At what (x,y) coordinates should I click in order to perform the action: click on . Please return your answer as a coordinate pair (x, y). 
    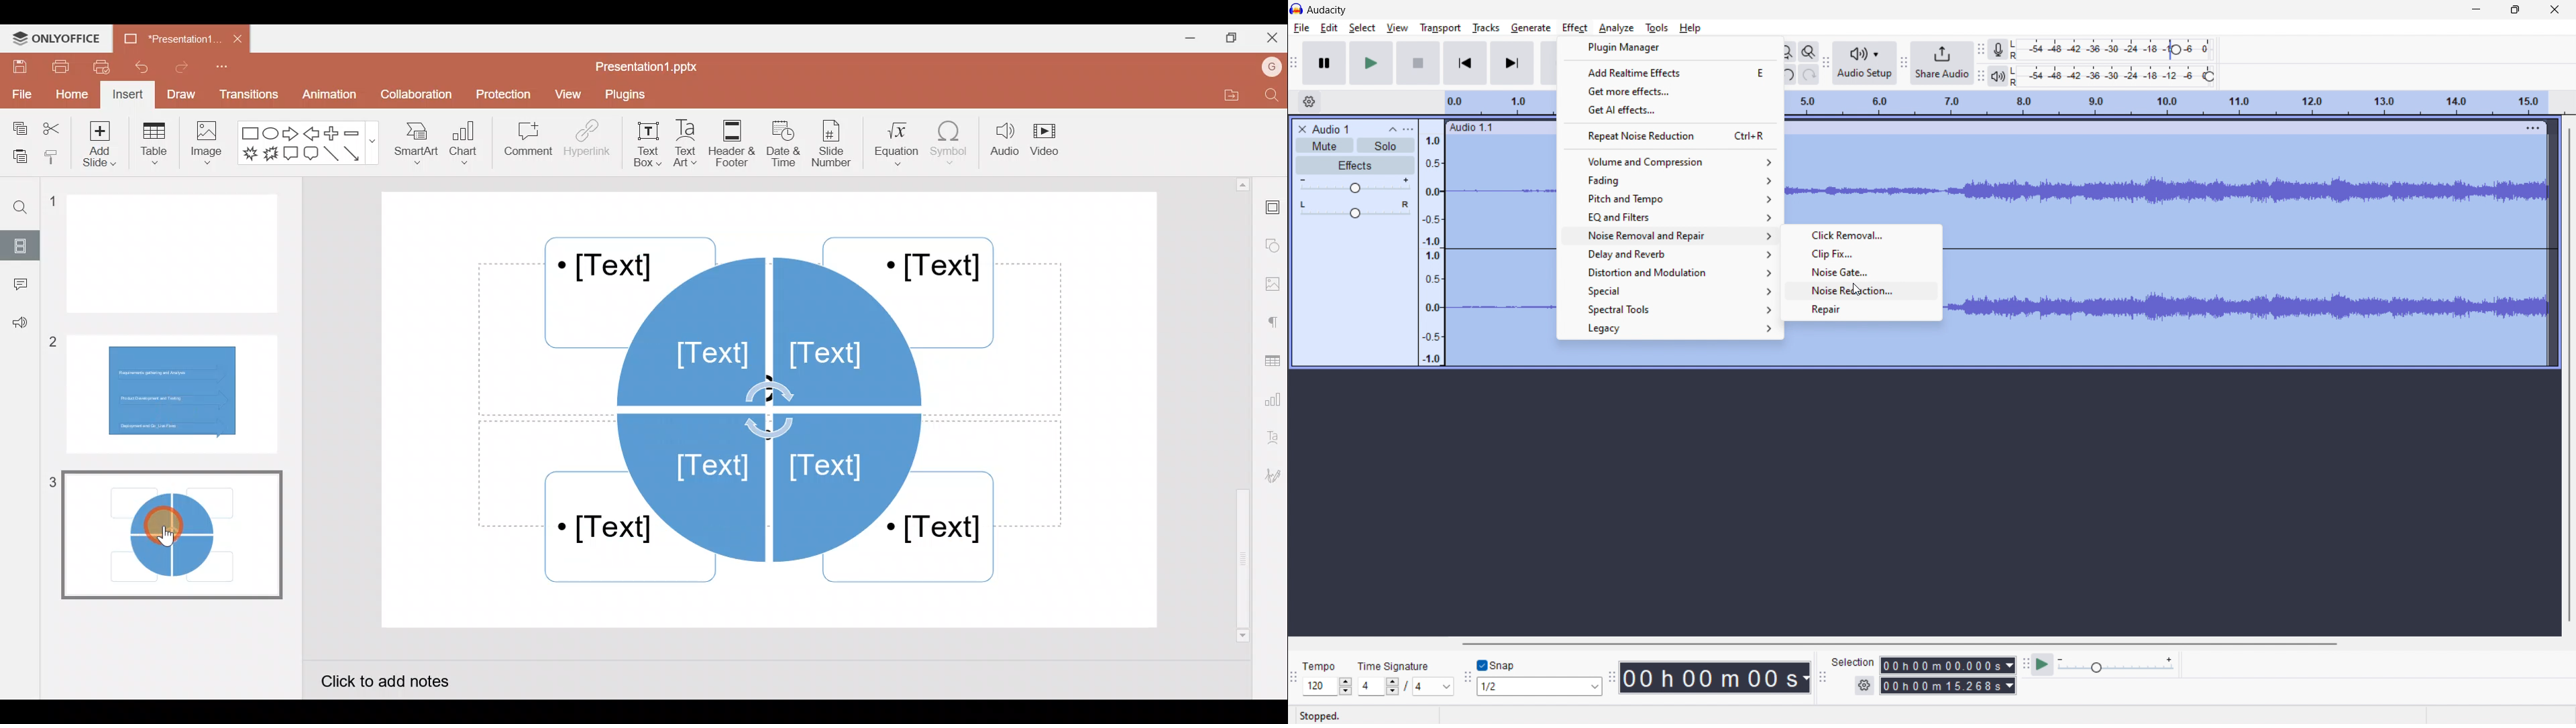
    Looking at the image, I should click on (1861, 291).